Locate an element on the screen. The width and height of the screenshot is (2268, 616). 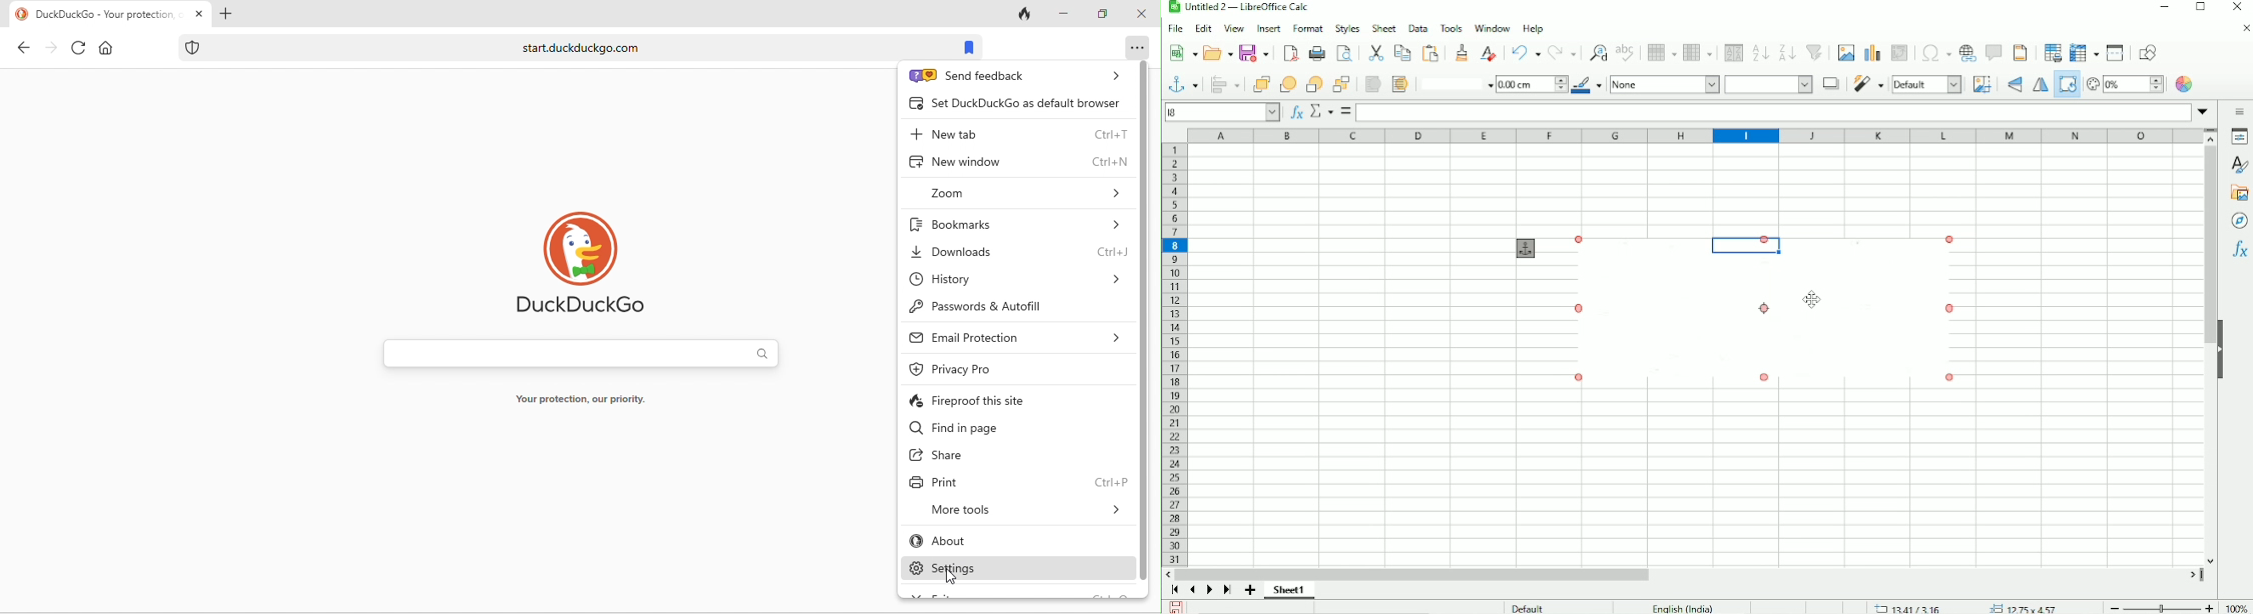
DuckDuckGo - Your protection our priority is located at coordinates (105, 14).